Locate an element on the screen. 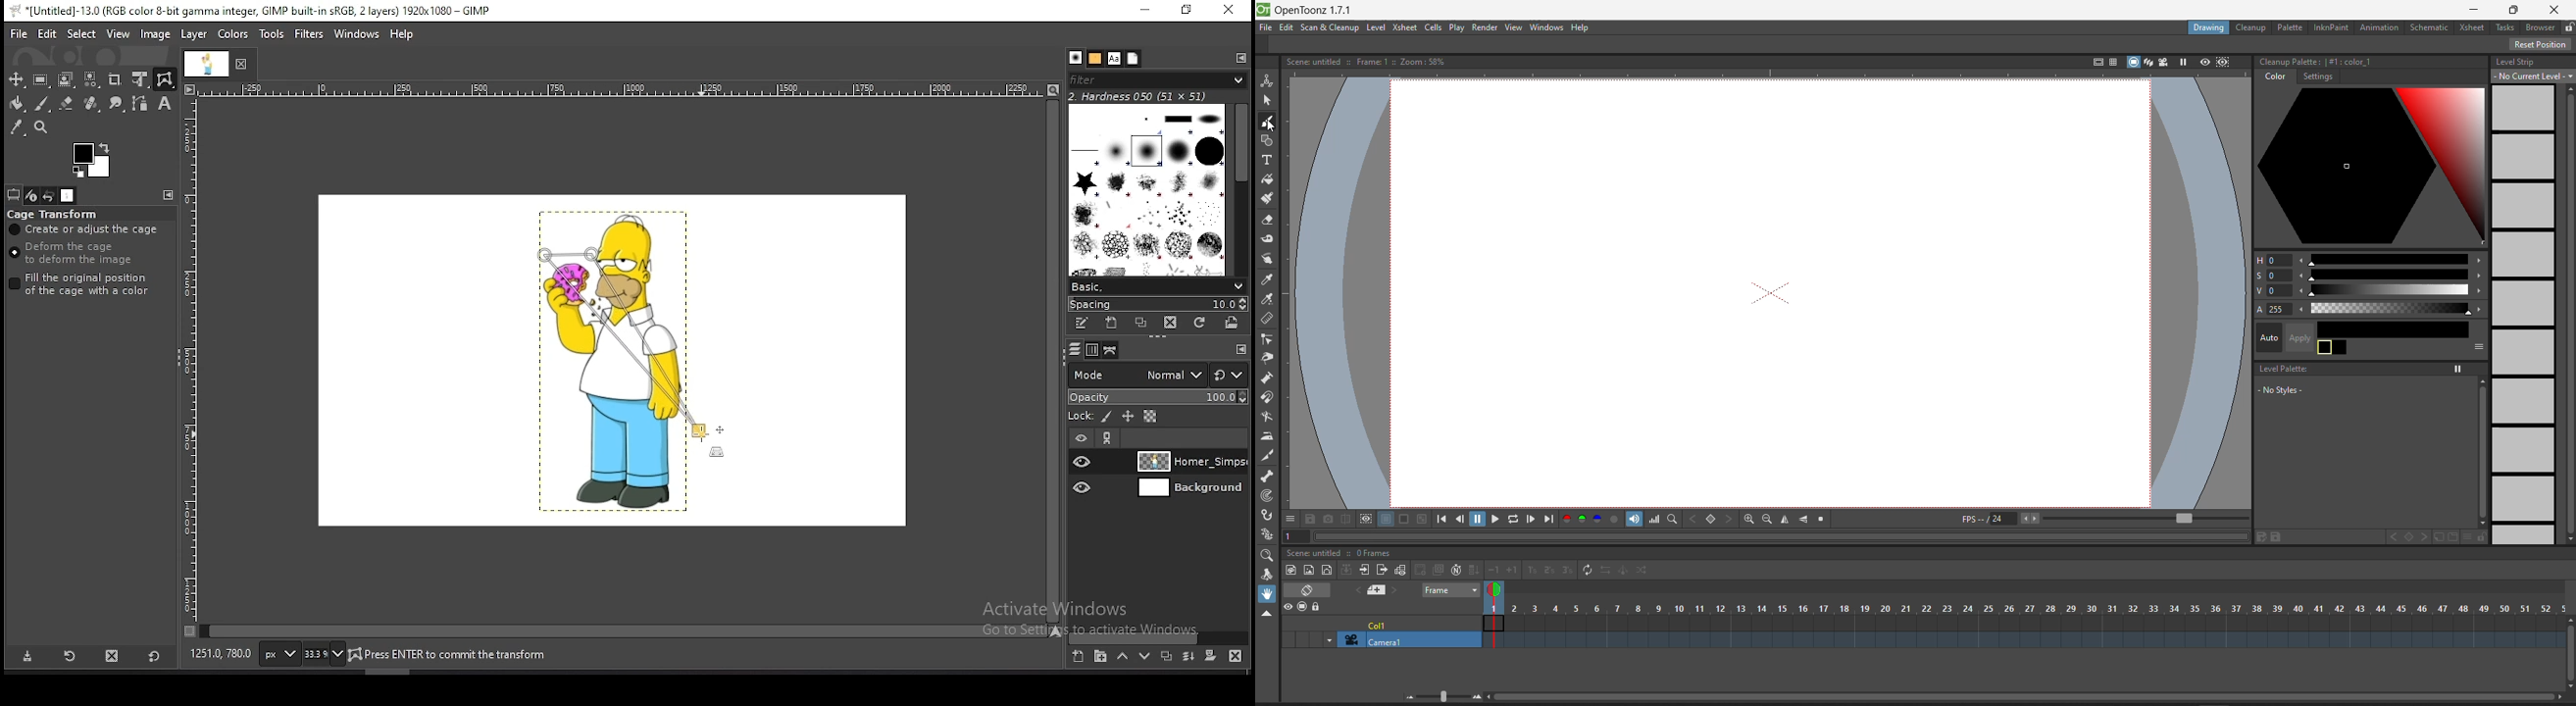  brush presets is located at coordinates (1158, 284).